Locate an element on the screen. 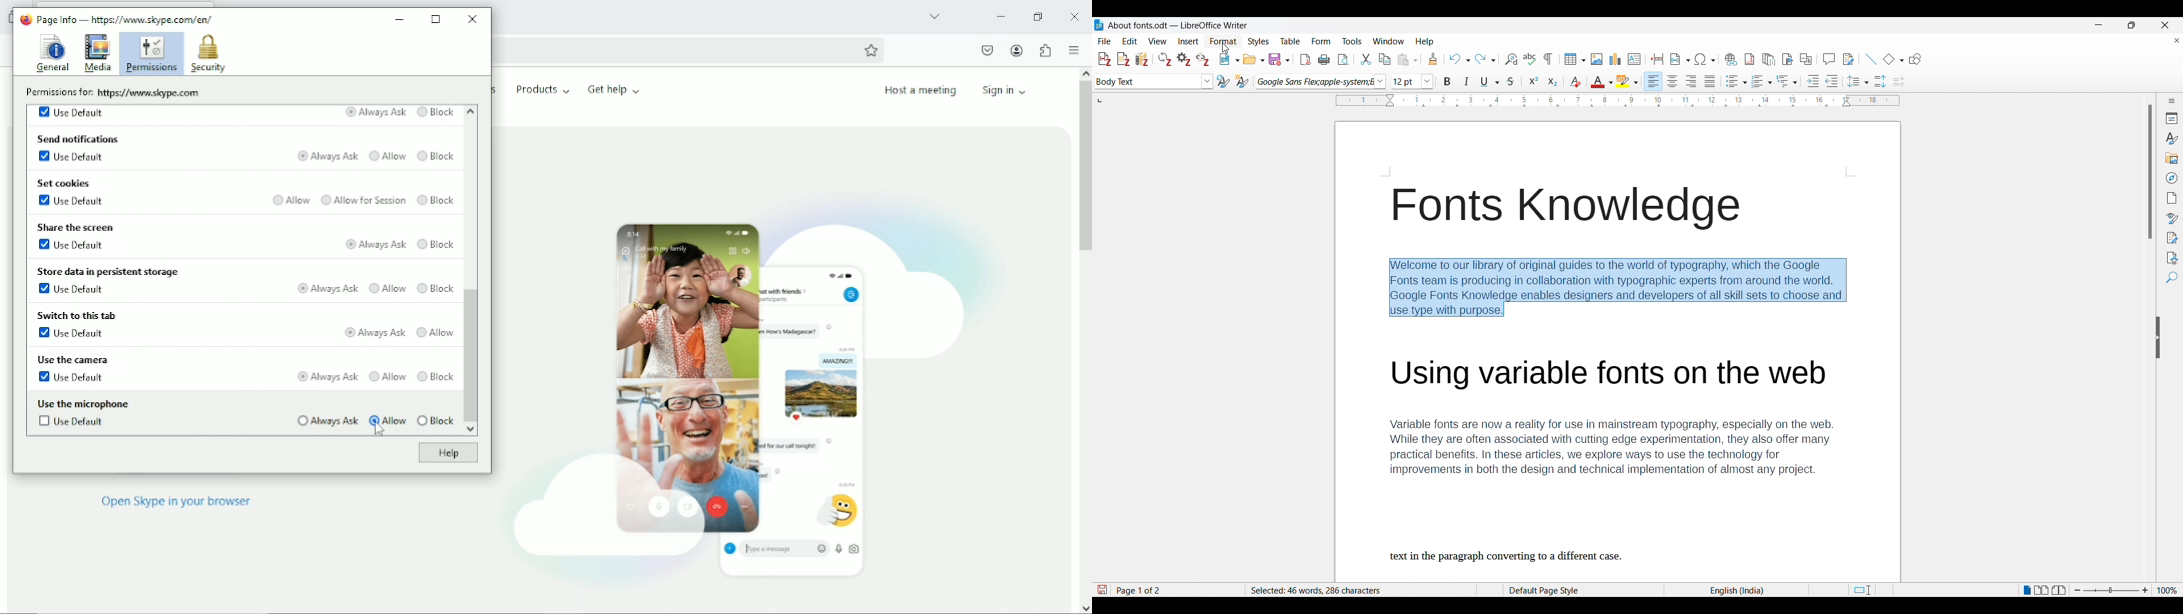 This screenshot has width=2184, height=616. Font size is located at coordinates (1413, 81).